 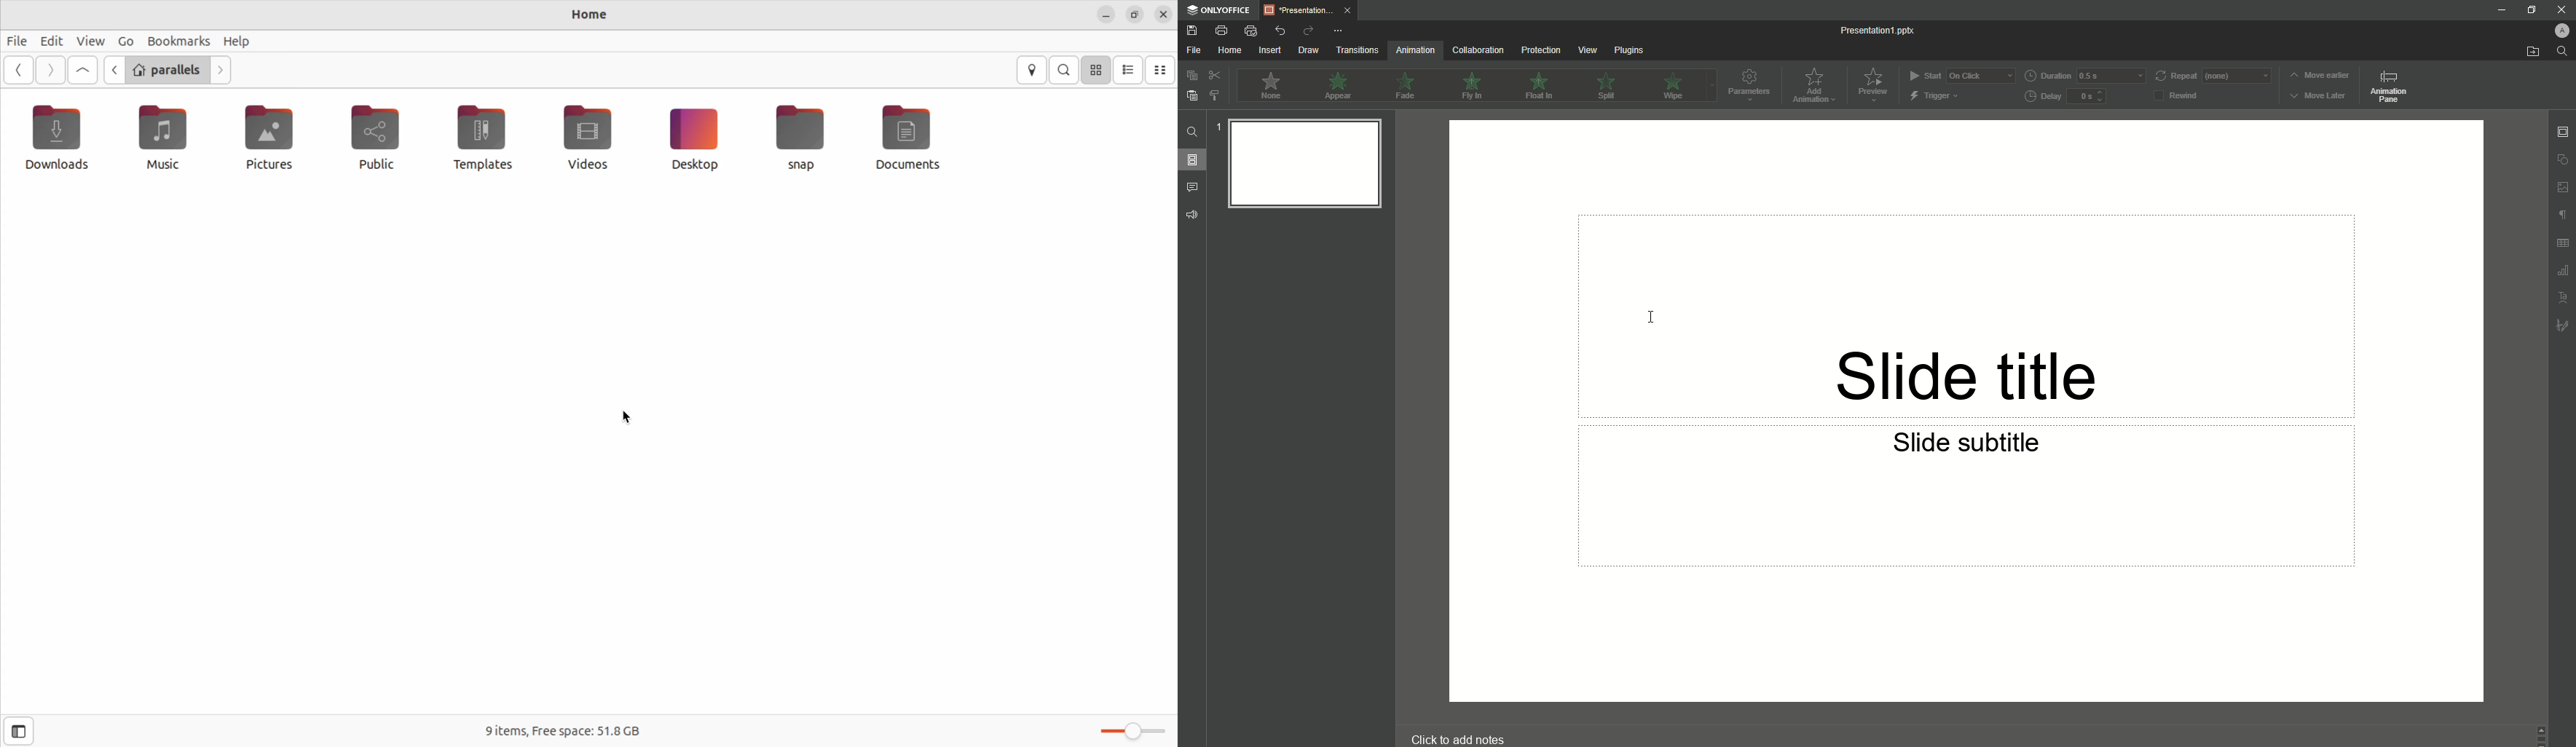 I want to click on Repeat, so click(x=2215, y=76).